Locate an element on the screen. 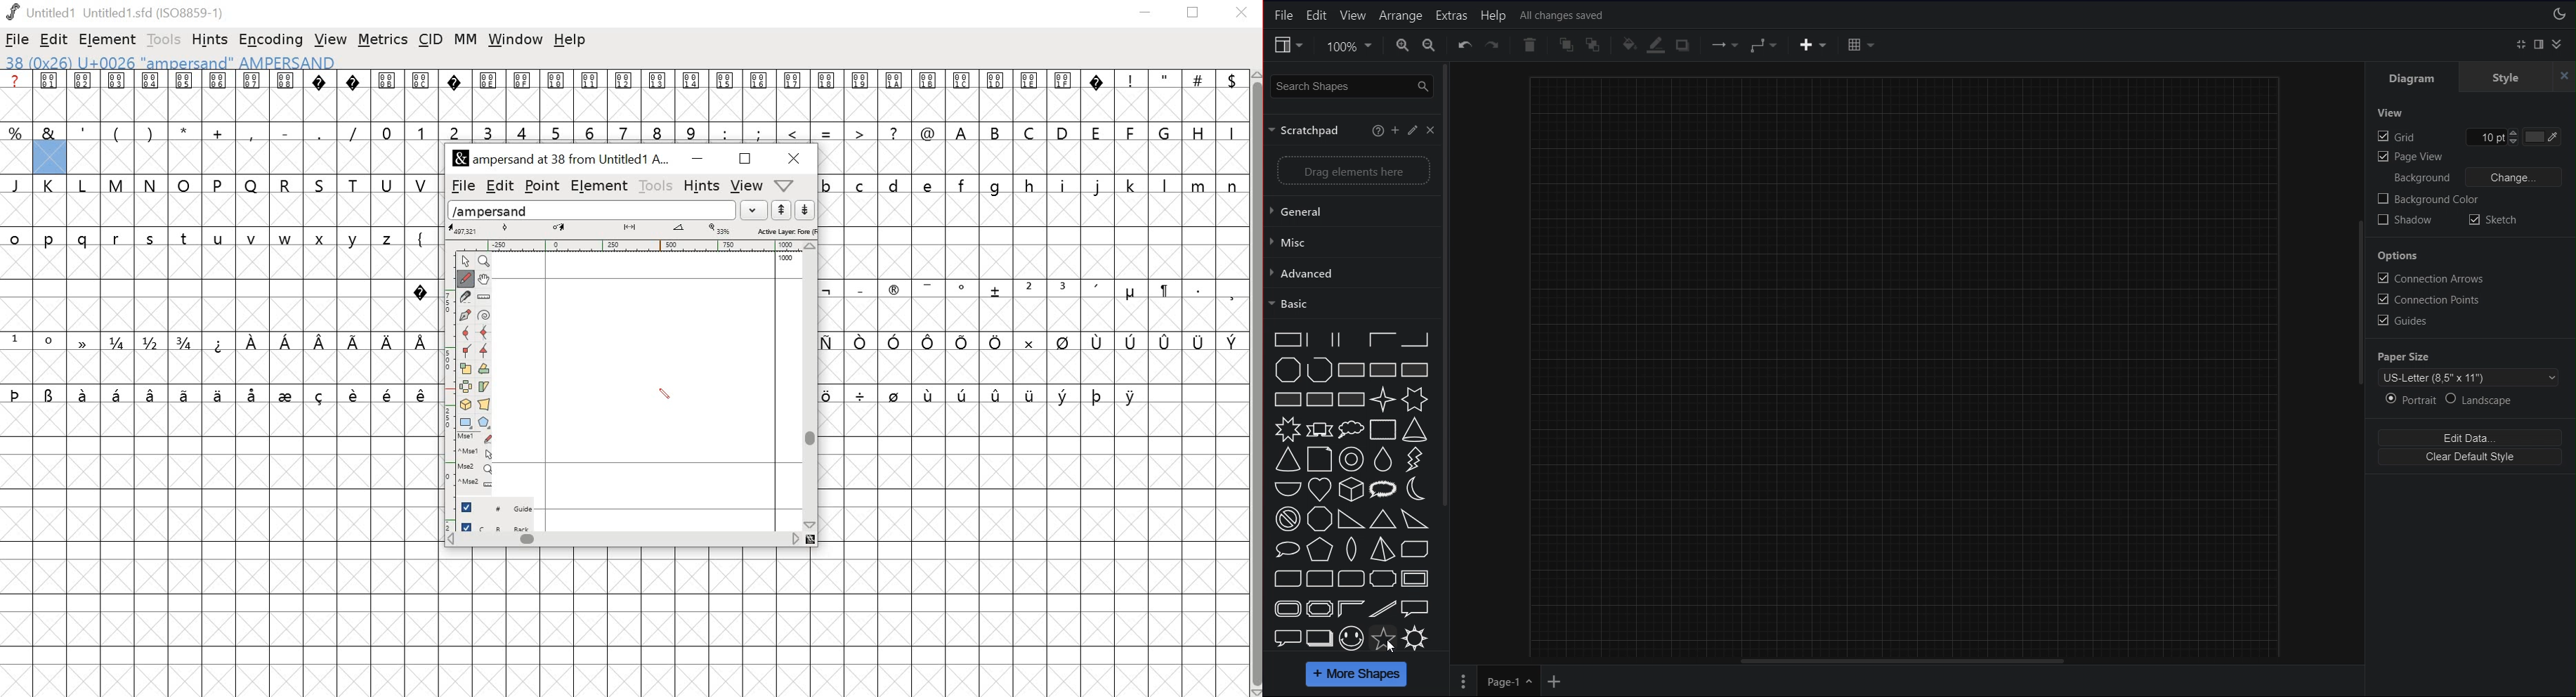 This screenshot has height=700, width=2576. Q is located at coordinates (251, 185).